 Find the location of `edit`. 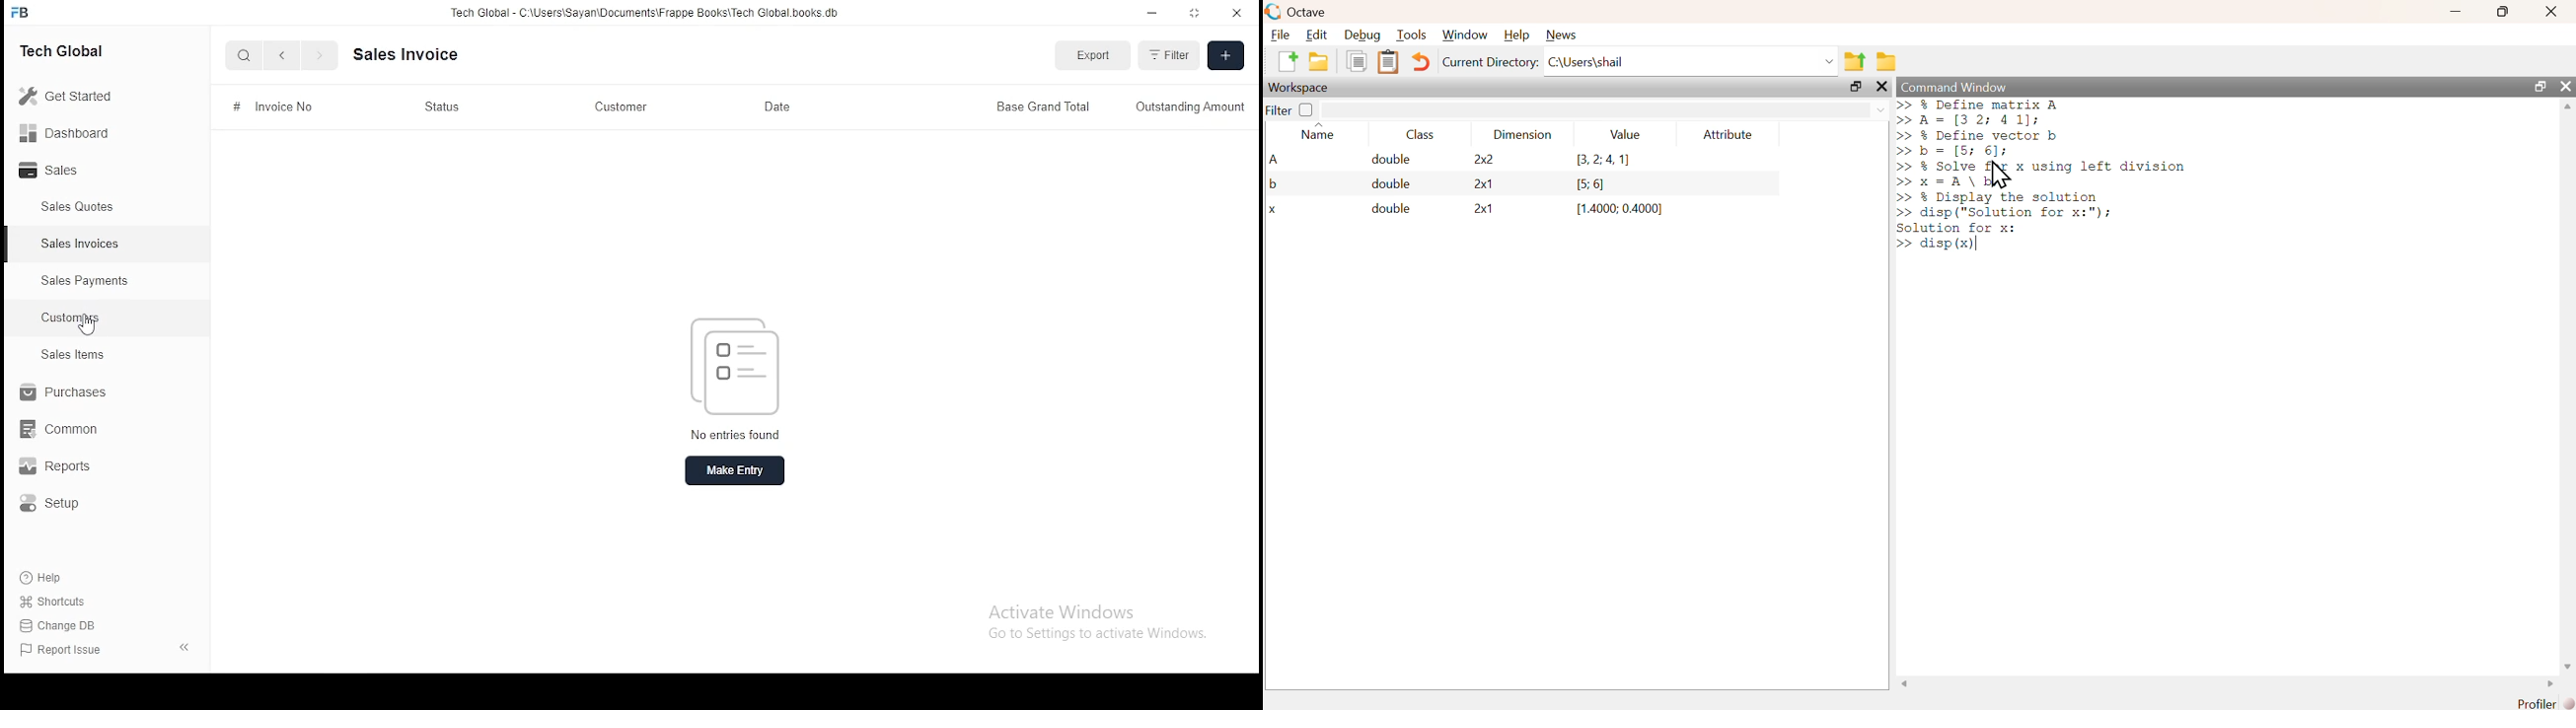

edit is located at coordinates (1318, 36).